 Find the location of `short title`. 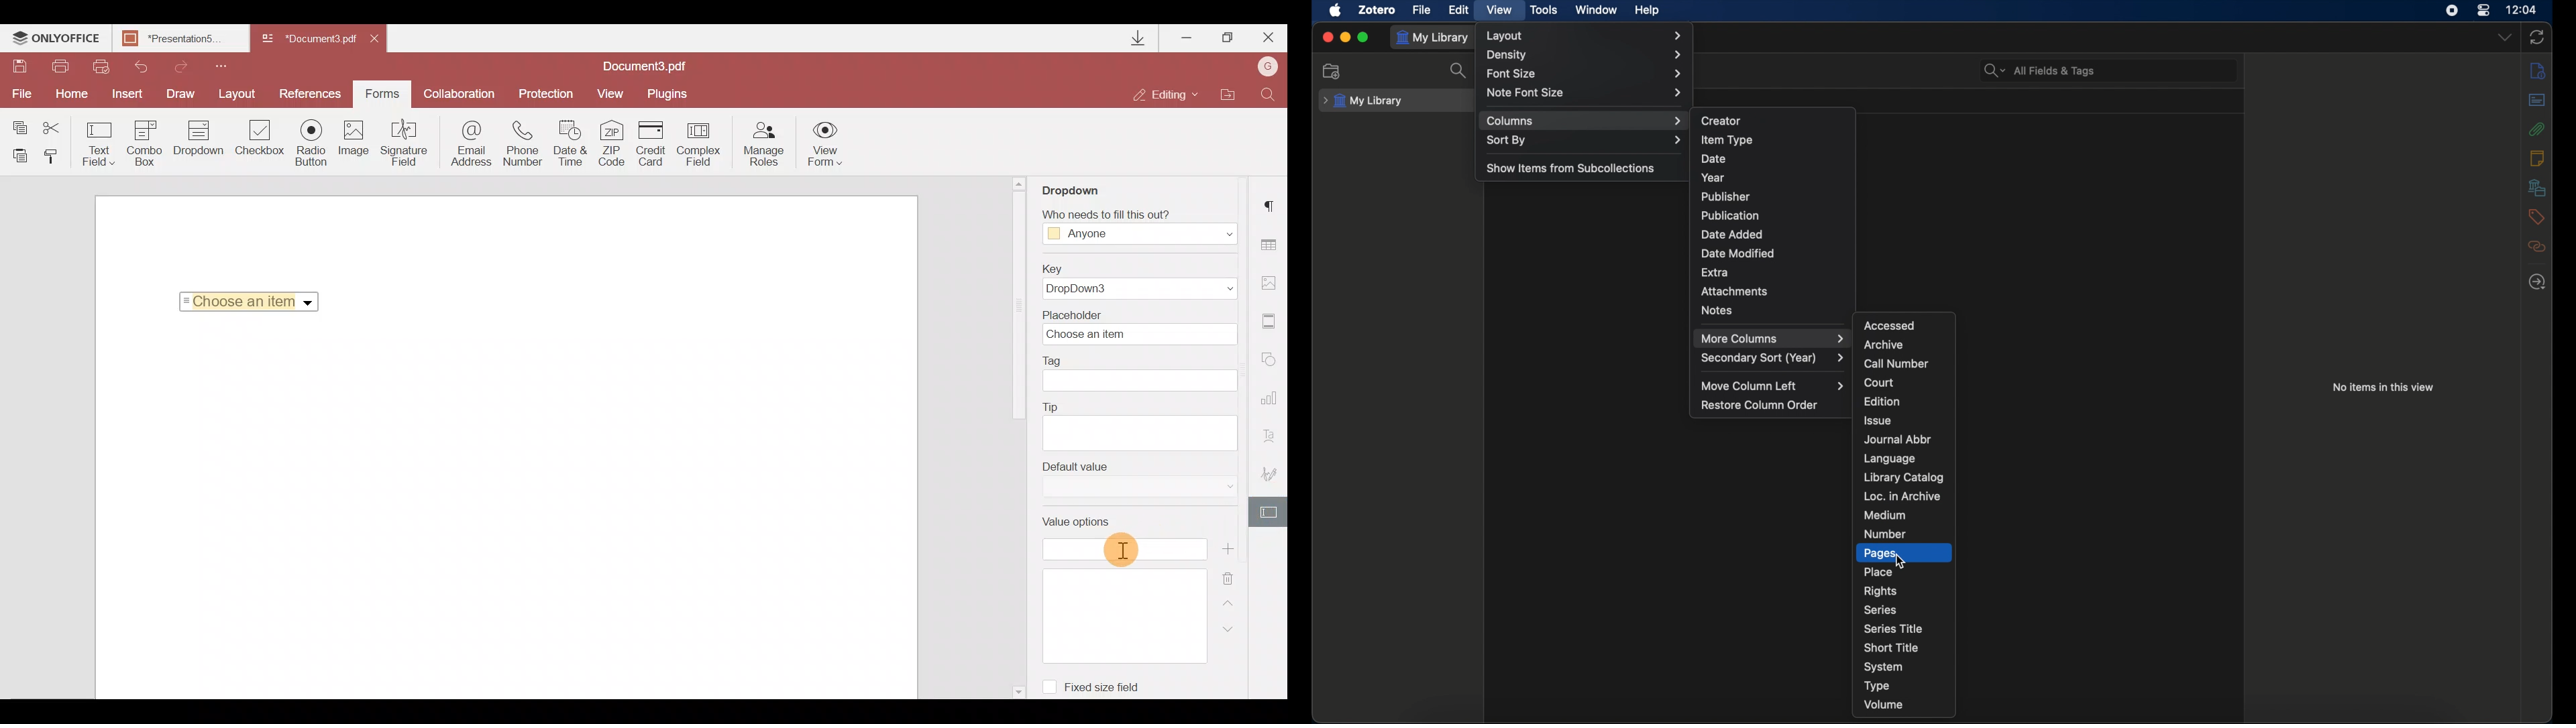

short title is located at coordinates (1891, 646).